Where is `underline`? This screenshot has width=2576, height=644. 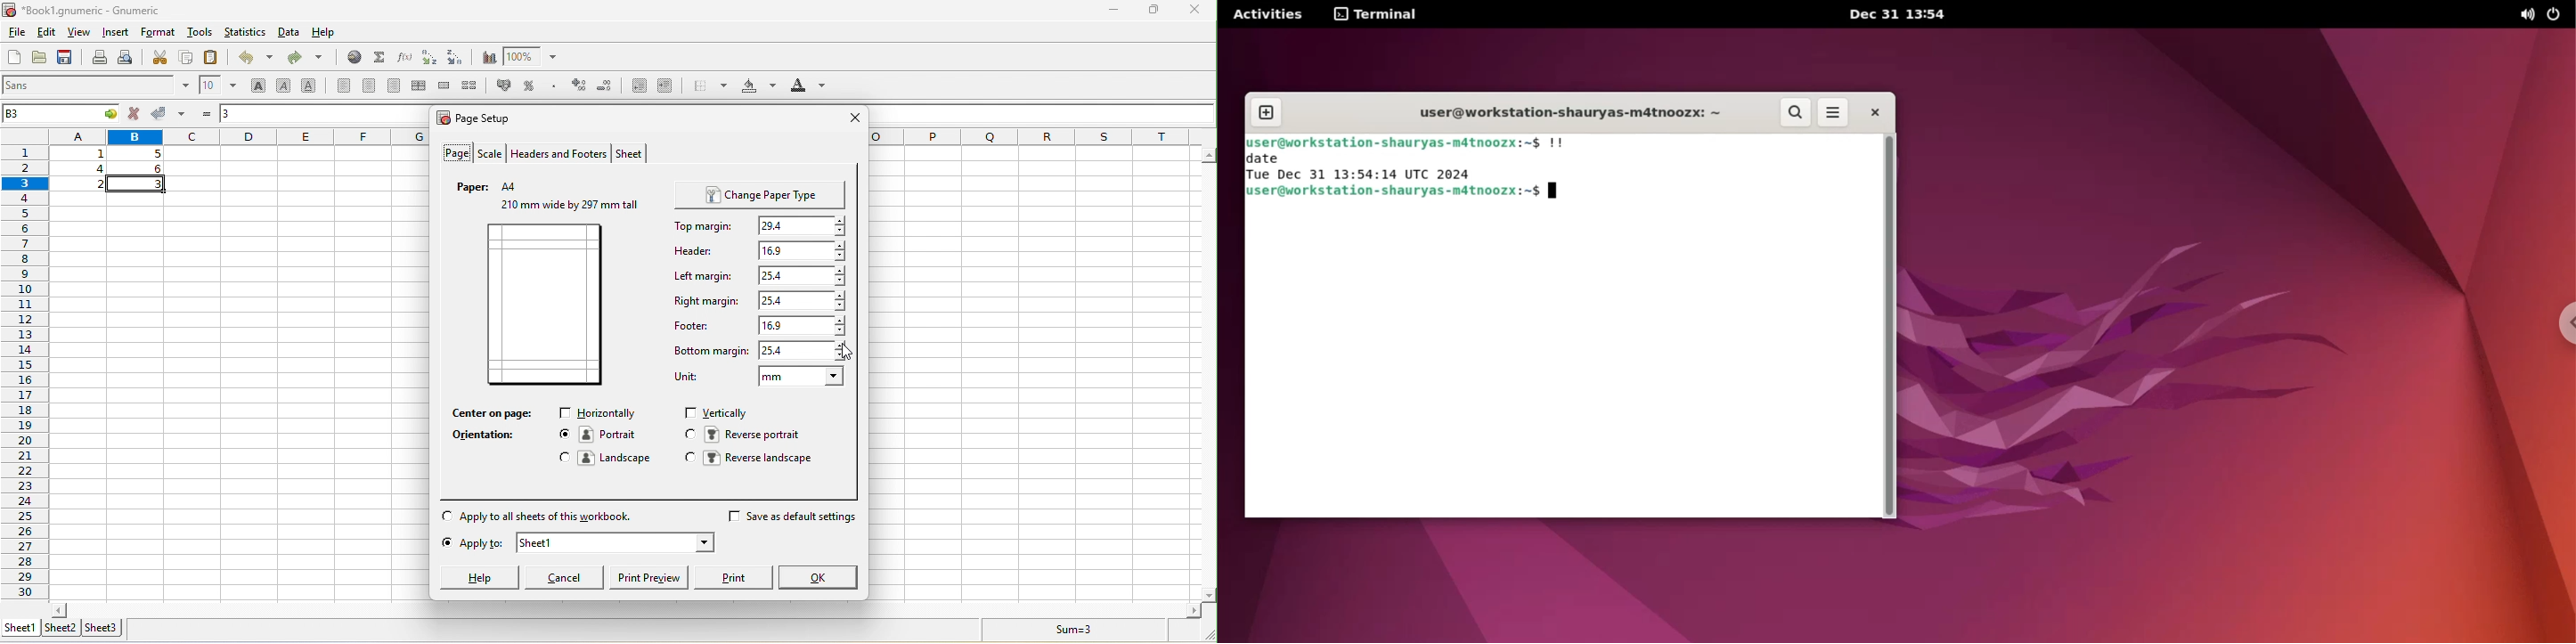
underline is located at coordinates (312, 85).